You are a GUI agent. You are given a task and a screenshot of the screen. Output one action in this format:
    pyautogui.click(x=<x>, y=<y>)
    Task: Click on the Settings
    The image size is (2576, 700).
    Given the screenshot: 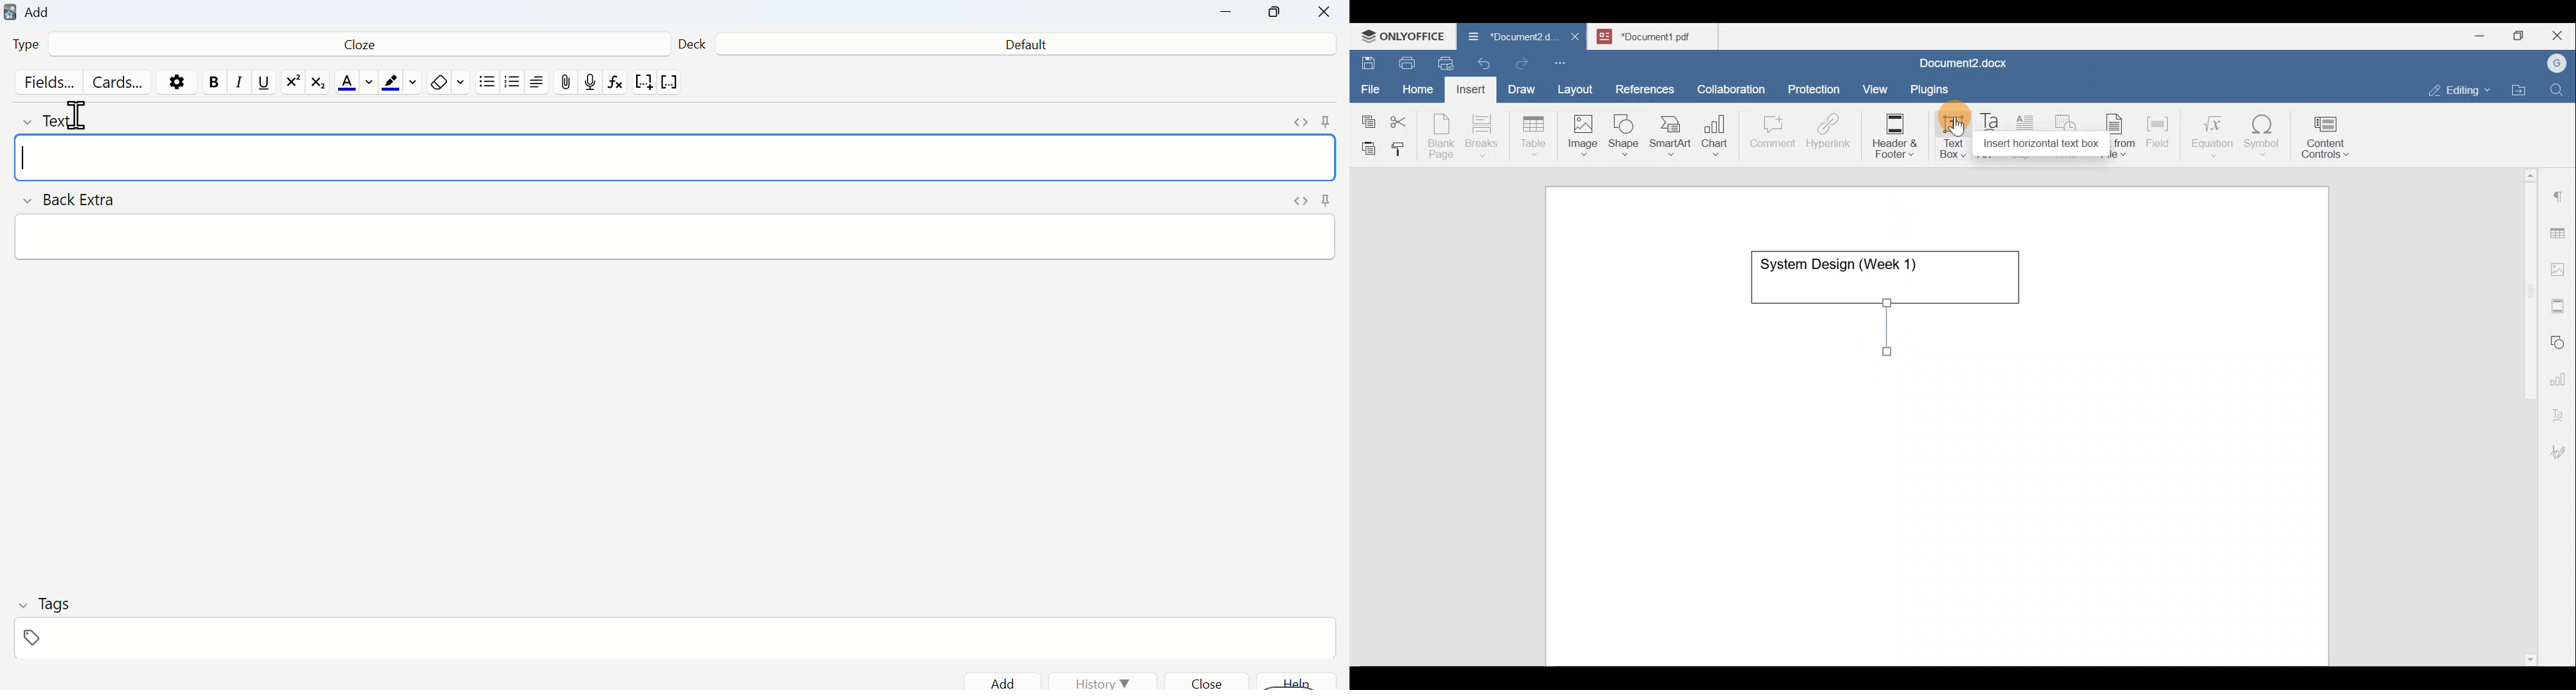 What is the action you would take?
    pyautogui.click(x=180, y=82)
    